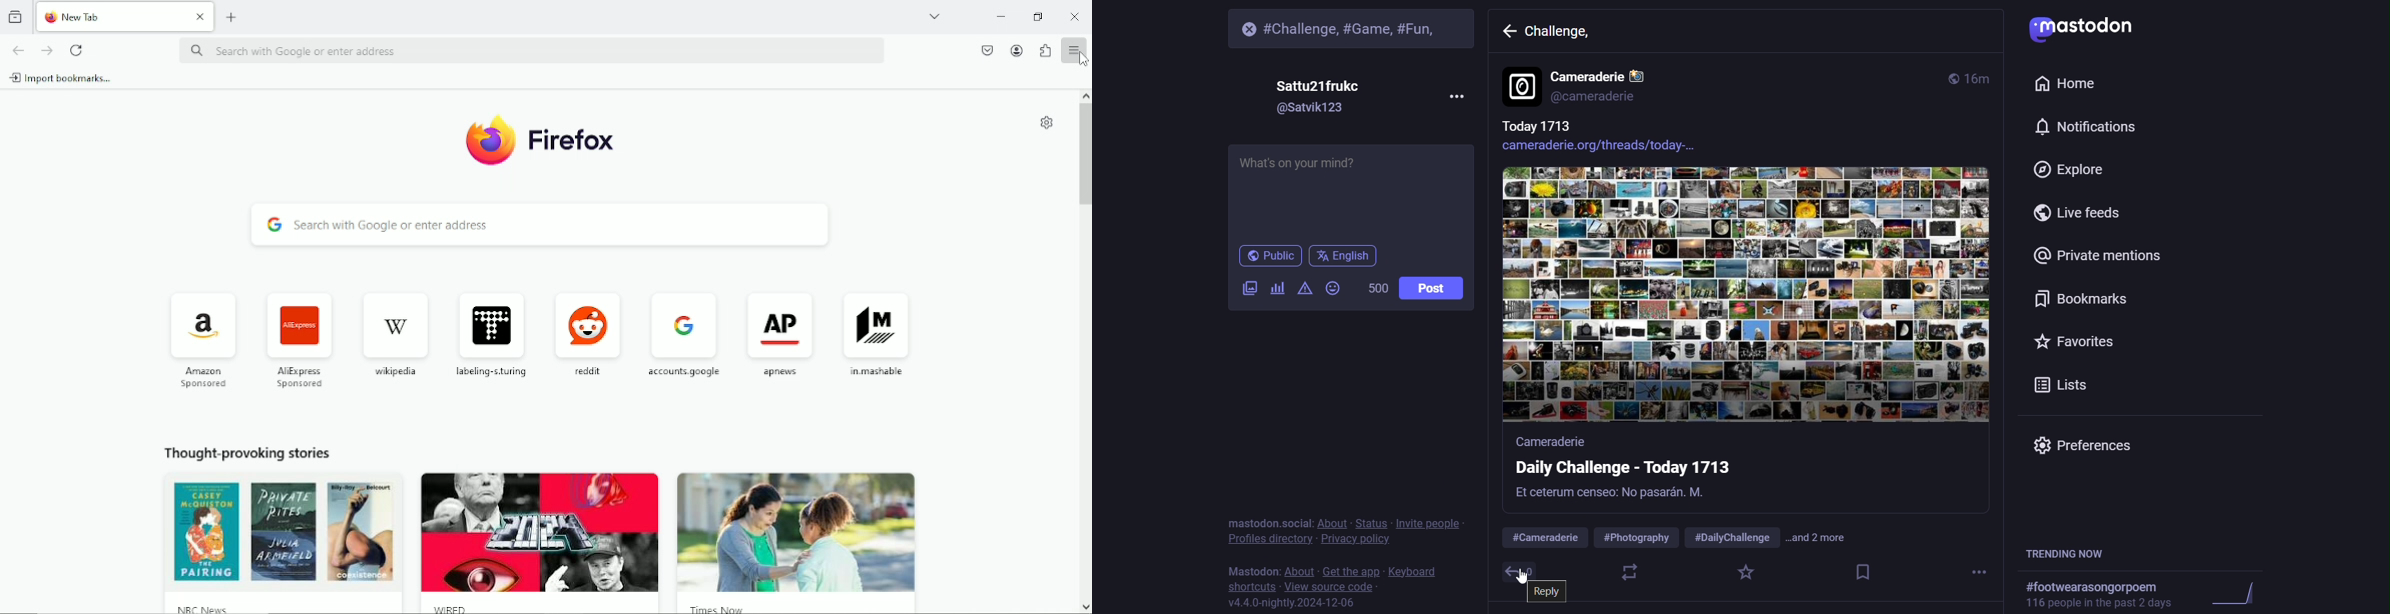 This screenshot has width=2408, height=616. Describe the element at coordinates (1355, 28) in the screenshot. I see `#Challenge, #Game, #Fun,` at that location.